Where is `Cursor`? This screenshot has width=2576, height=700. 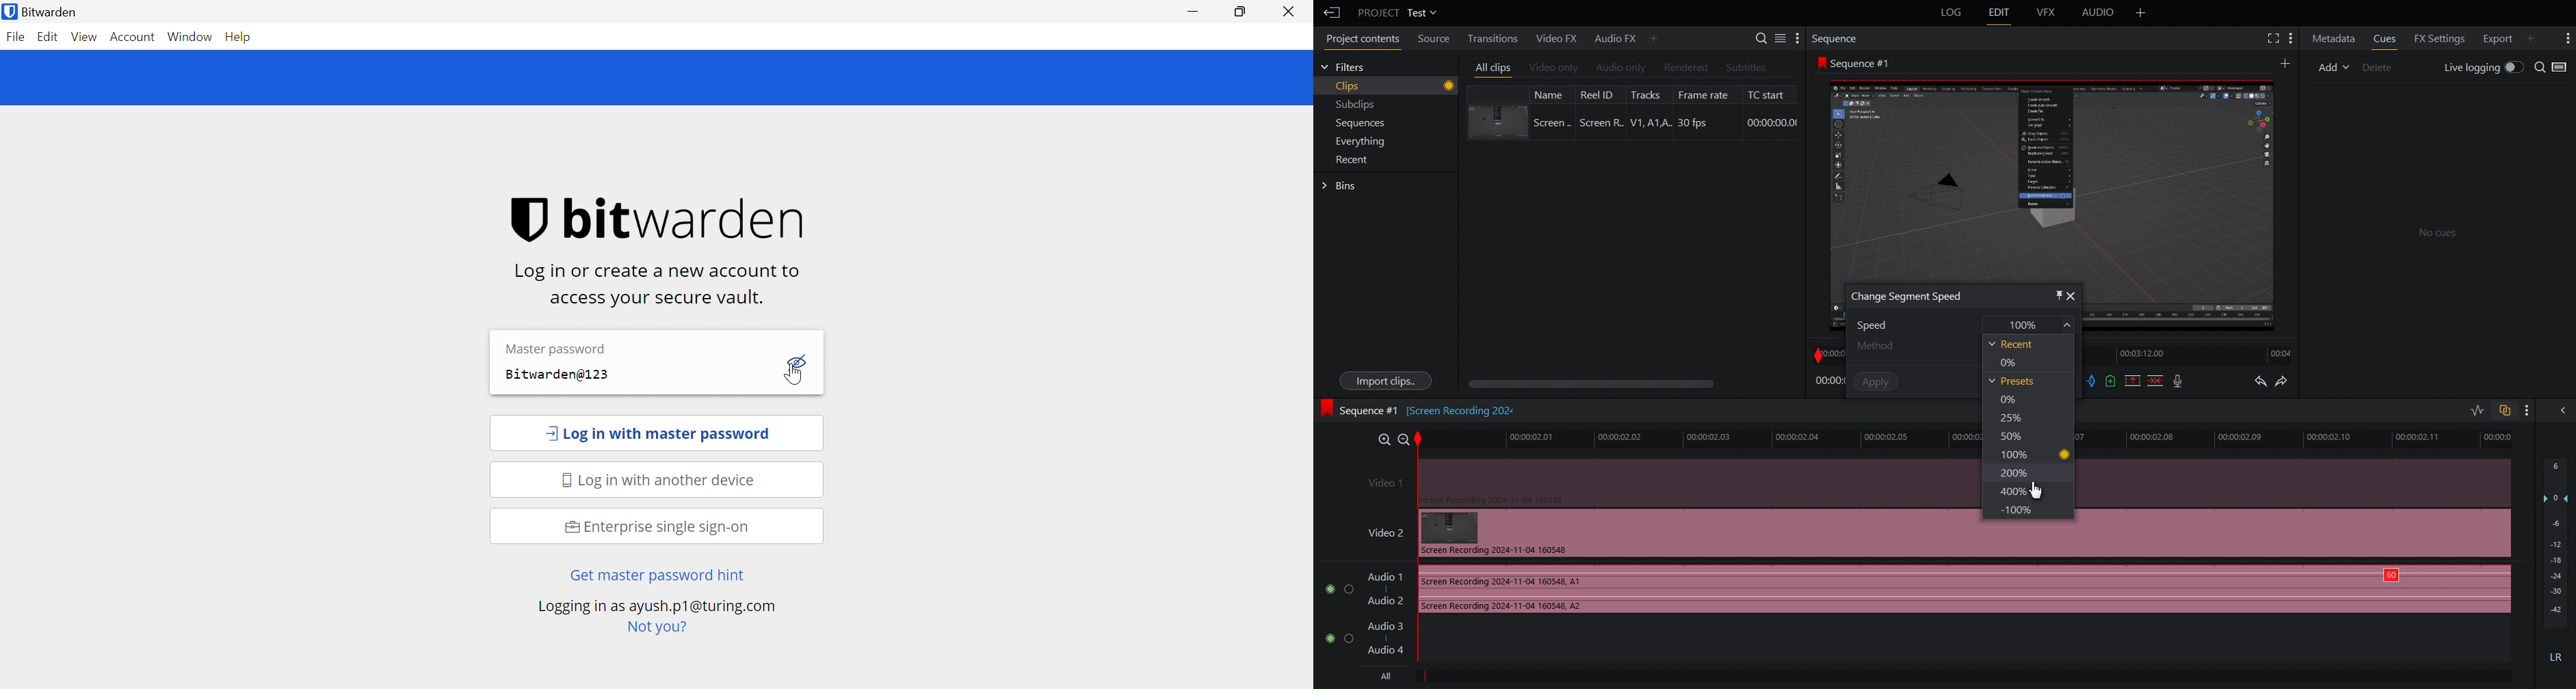
Cursor is located at coordinates (2037, 492).